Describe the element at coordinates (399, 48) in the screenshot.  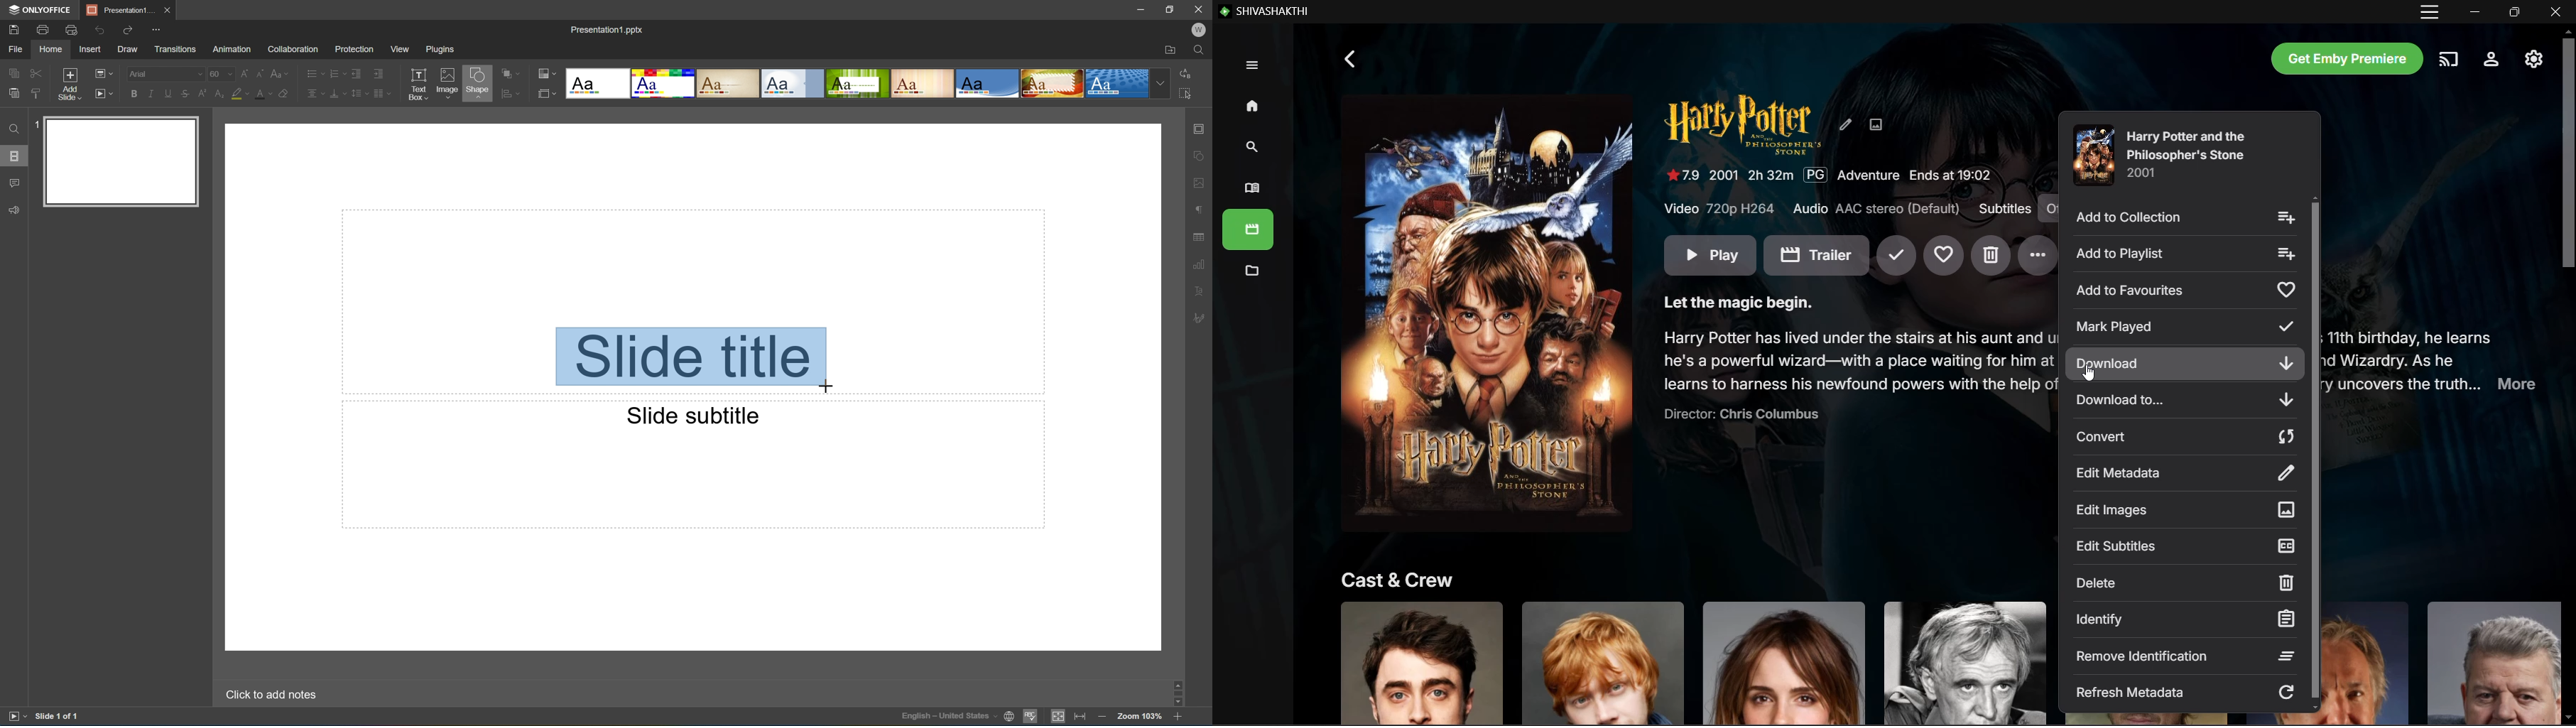
I see `View` at that location.